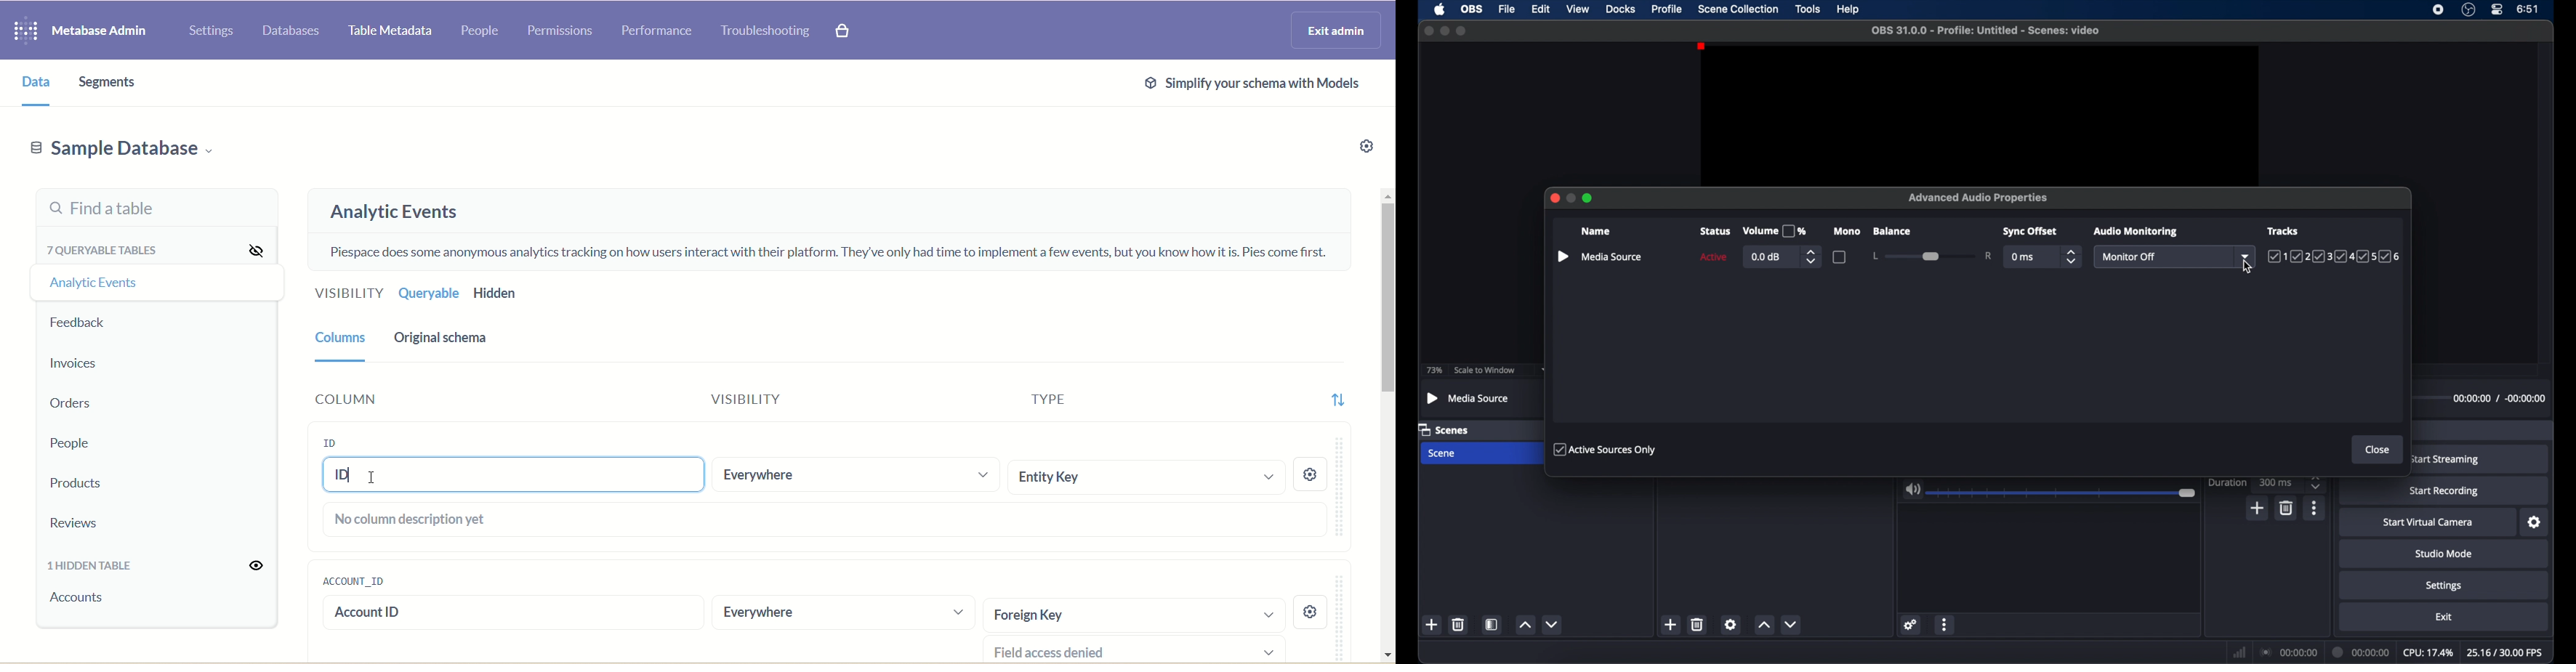 This screenshot has height=672, width=2576. I want to click on close, so click(2379, 449).